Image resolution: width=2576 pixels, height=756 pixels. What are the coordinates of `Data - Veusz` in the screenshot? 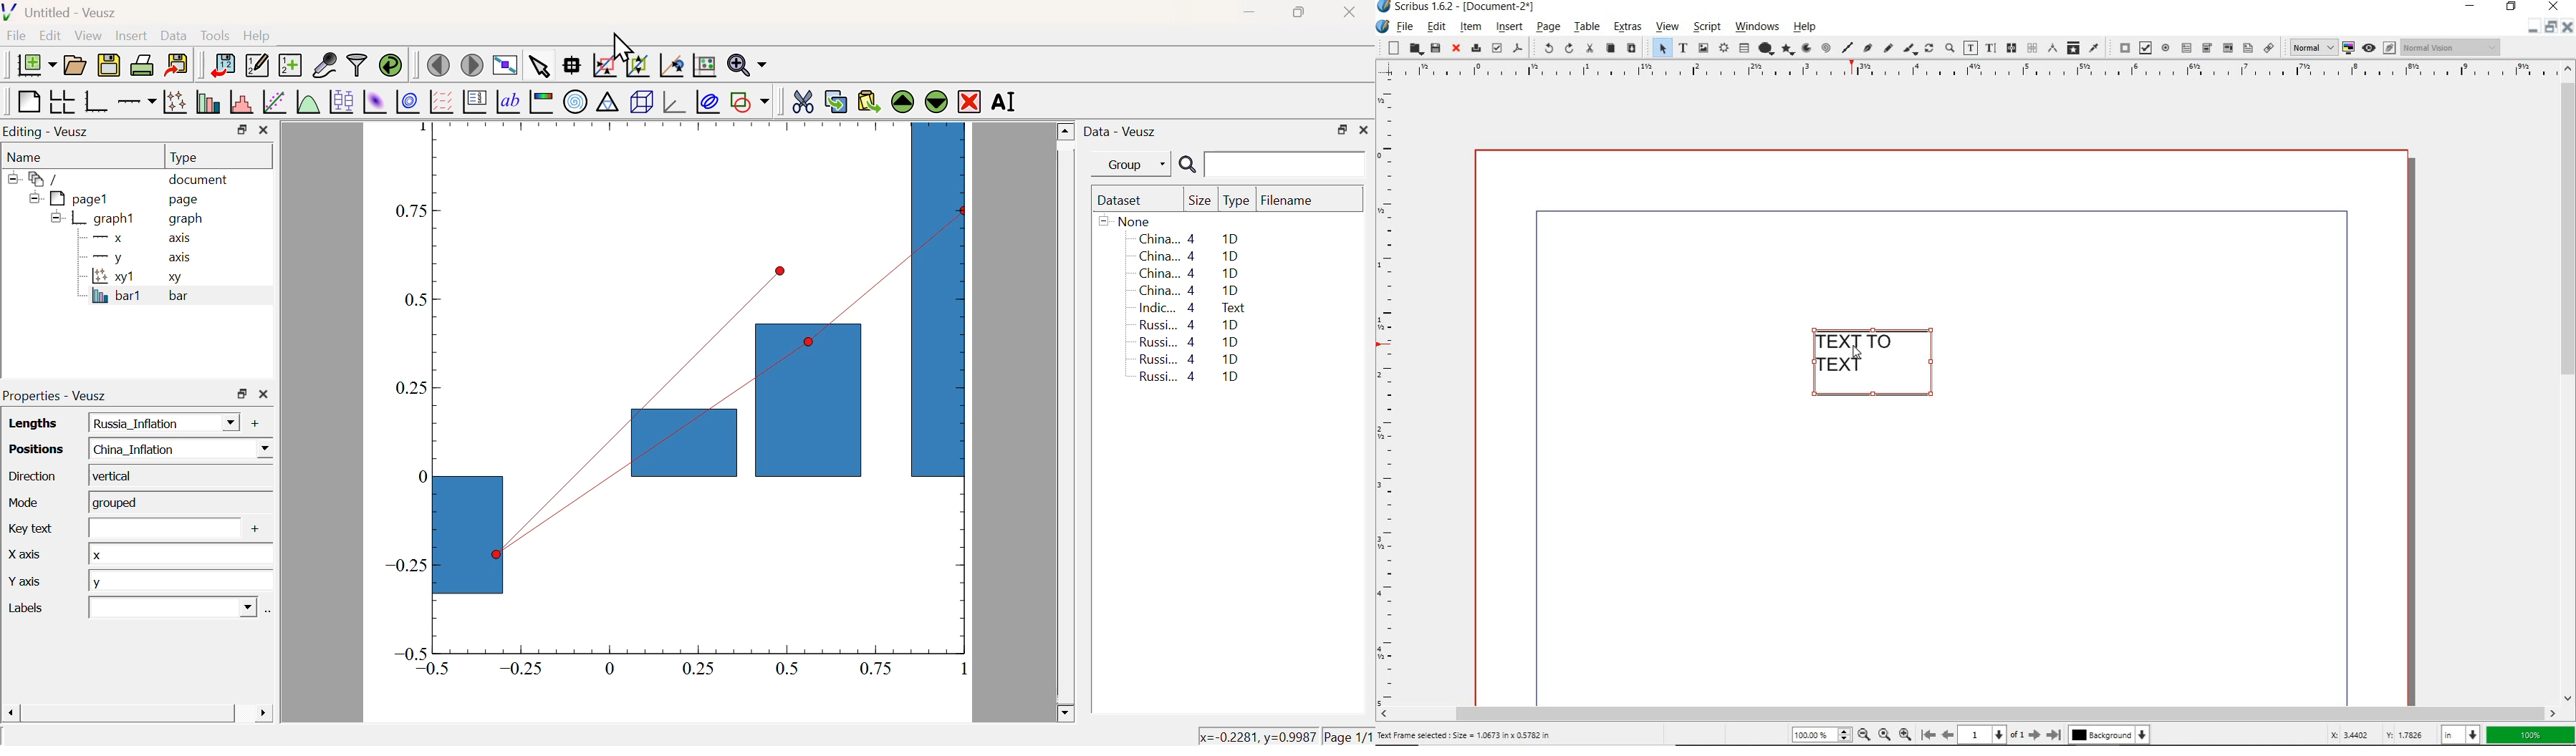 It's located at (1123, 132).